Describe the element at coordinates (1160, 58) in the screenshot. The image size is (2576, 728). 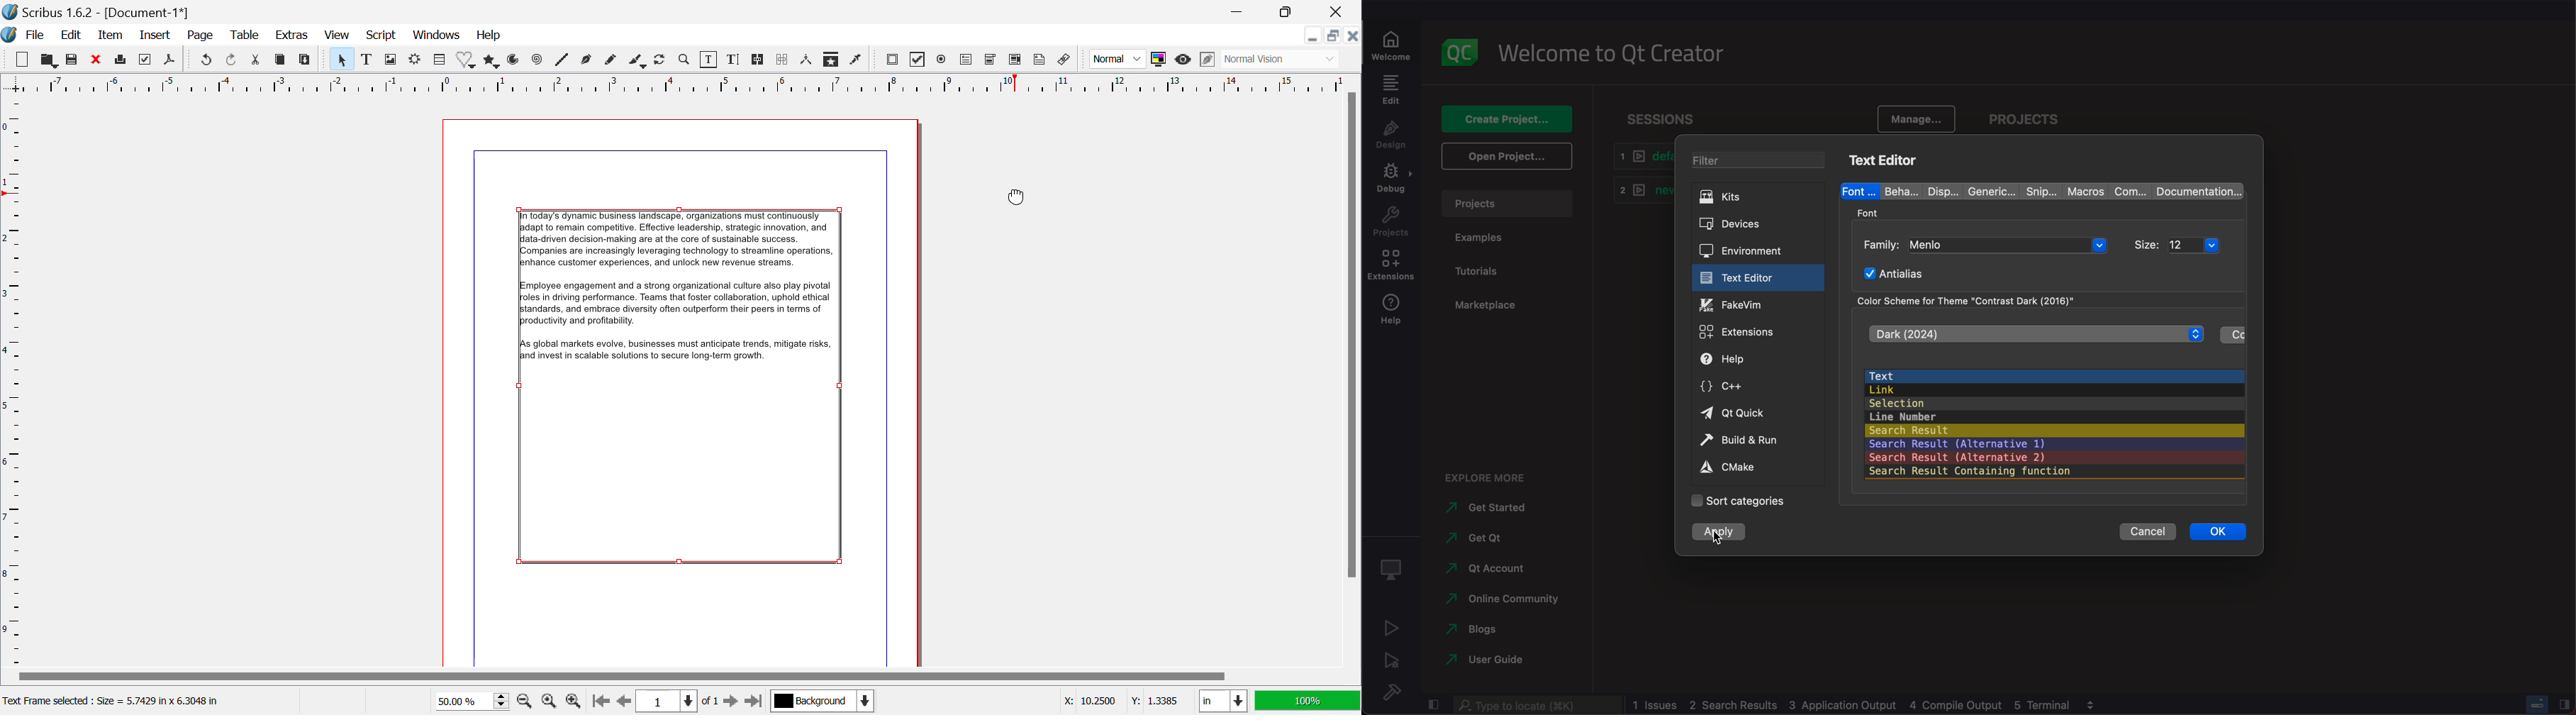
I see `Toggle Color Management` at that location.